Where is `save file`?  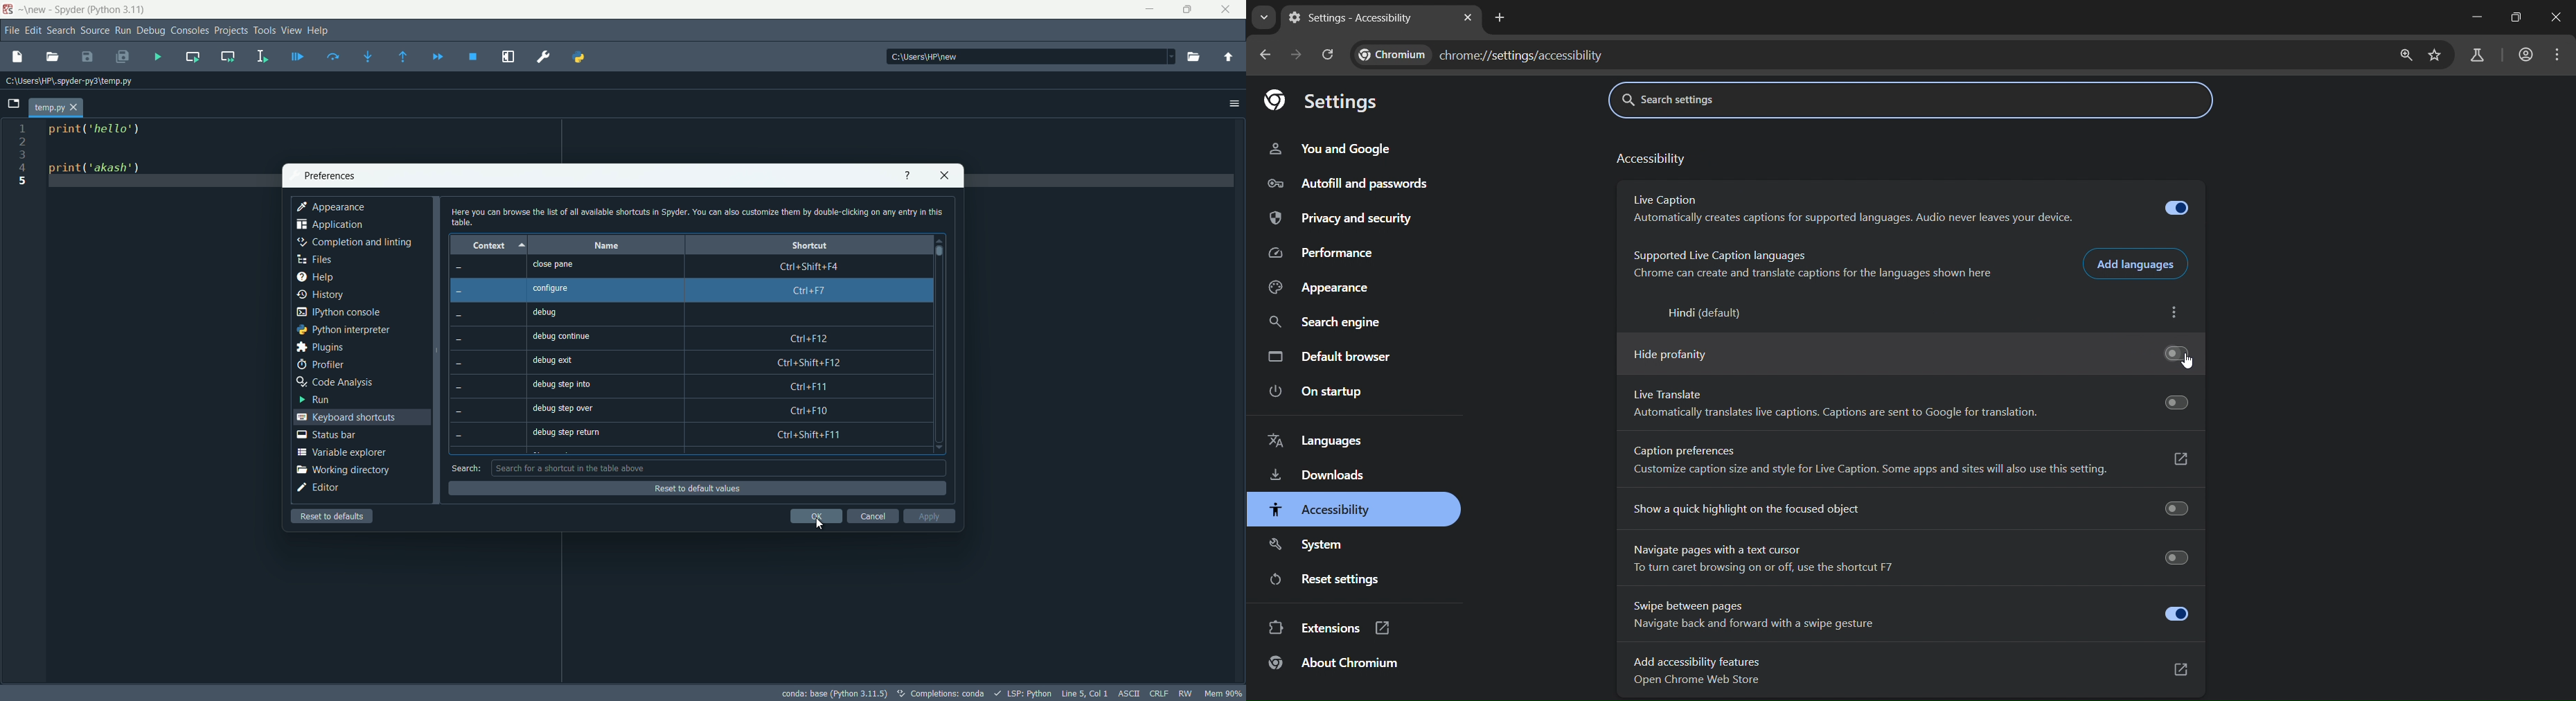
save file is located at coordinates (86, 58).